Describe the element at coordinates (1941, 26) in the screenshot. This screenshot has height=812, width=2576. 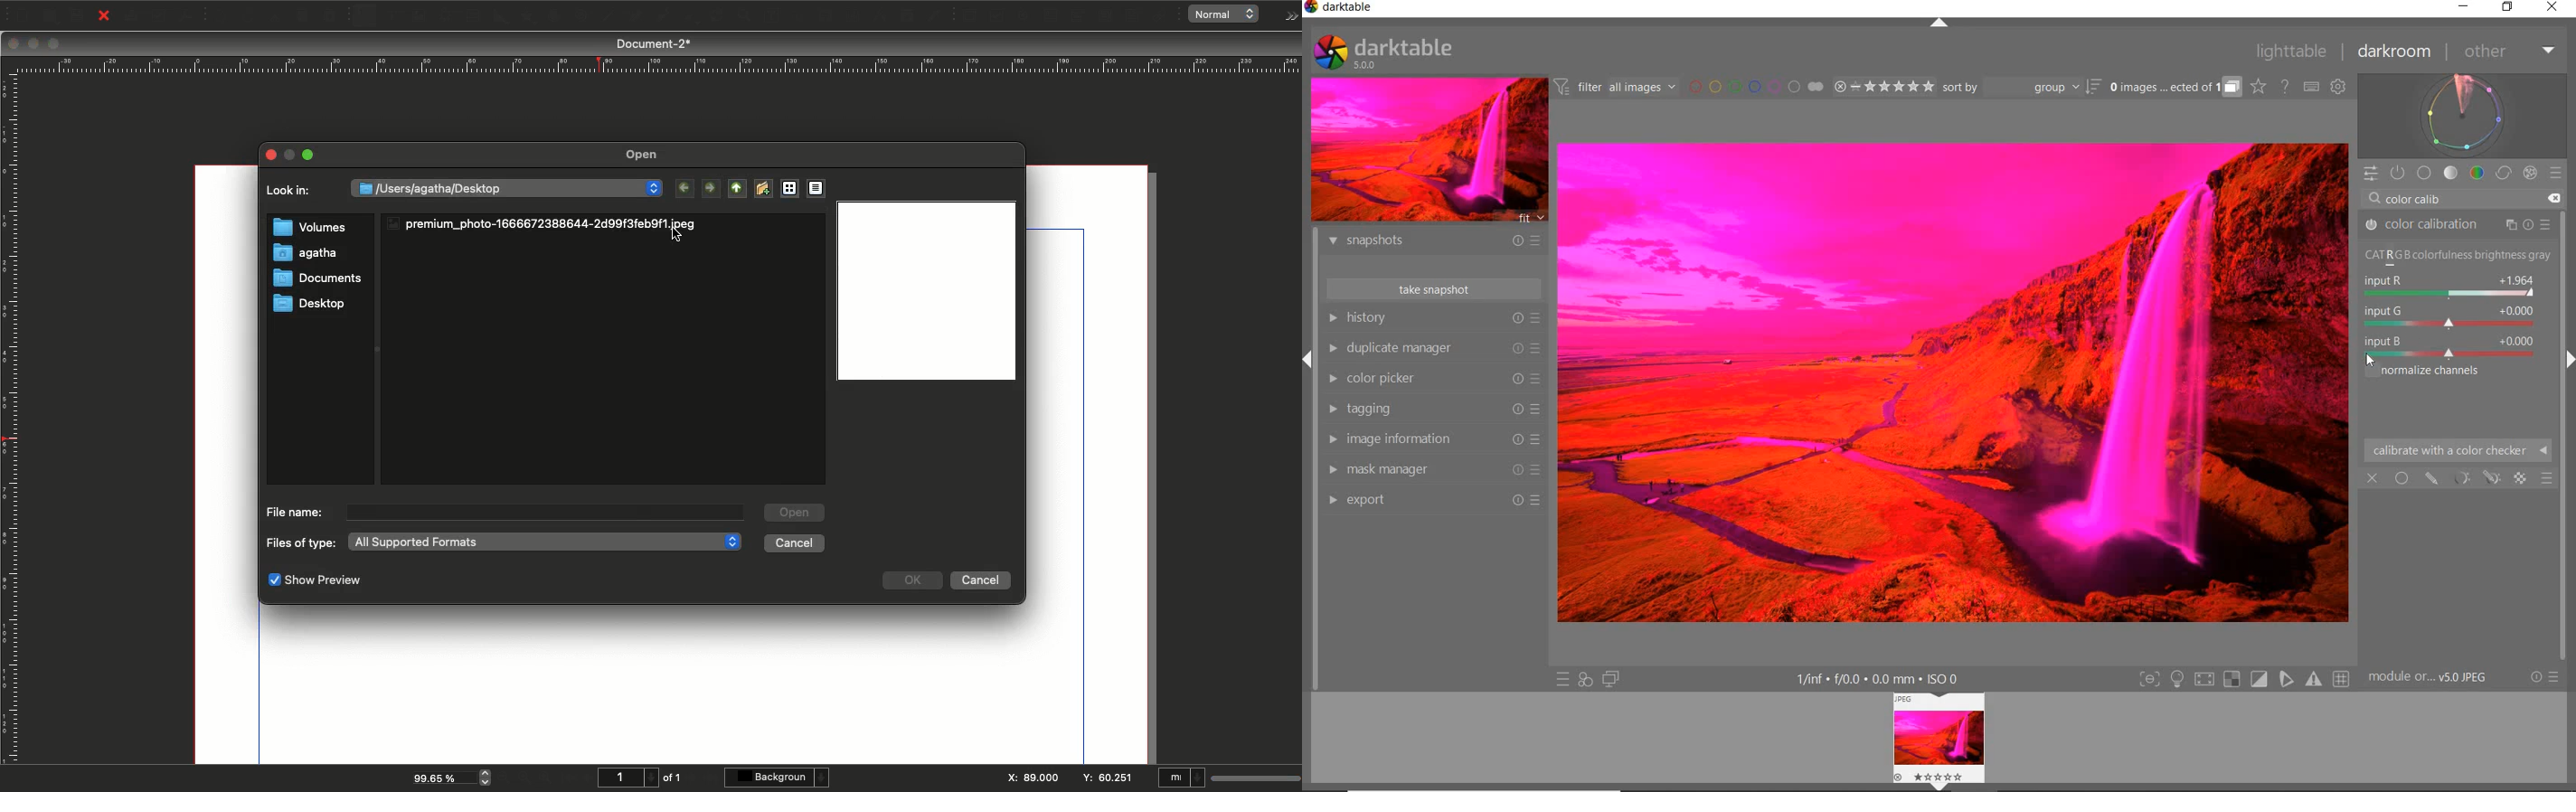
I see `EXPAND/COLLAPSE` at that location.